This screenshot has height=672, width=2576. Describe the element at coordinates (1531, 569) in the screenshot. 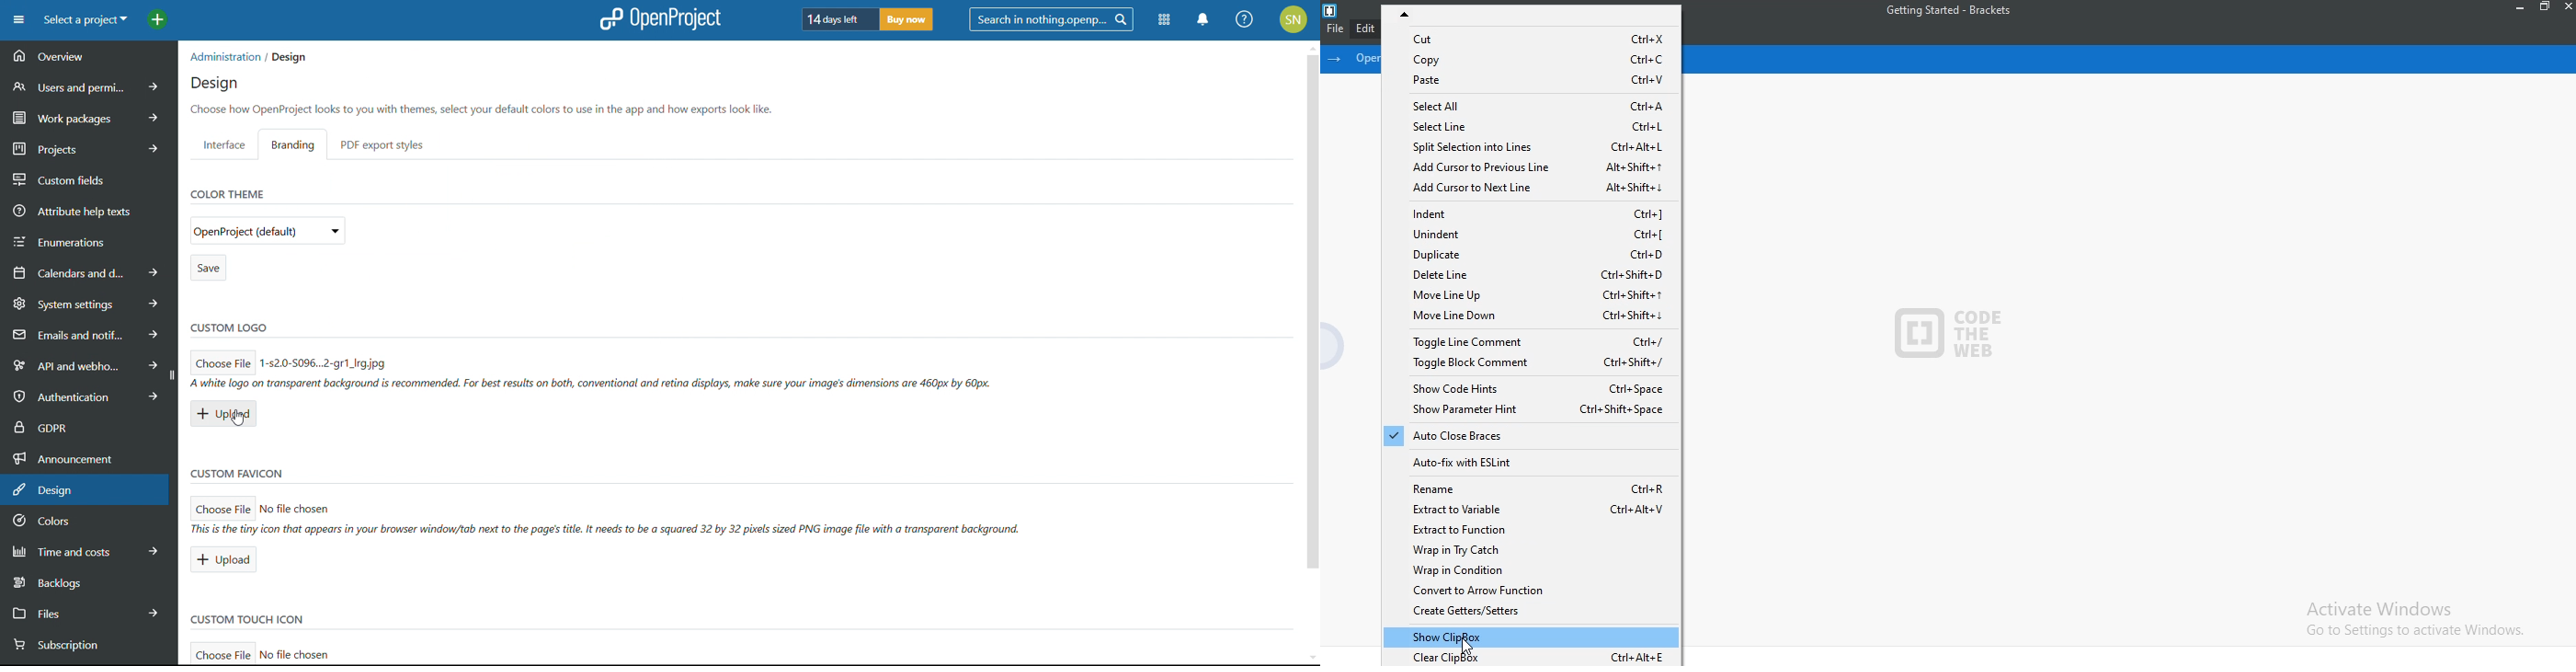

I see `Wrap in Condition` at that location.